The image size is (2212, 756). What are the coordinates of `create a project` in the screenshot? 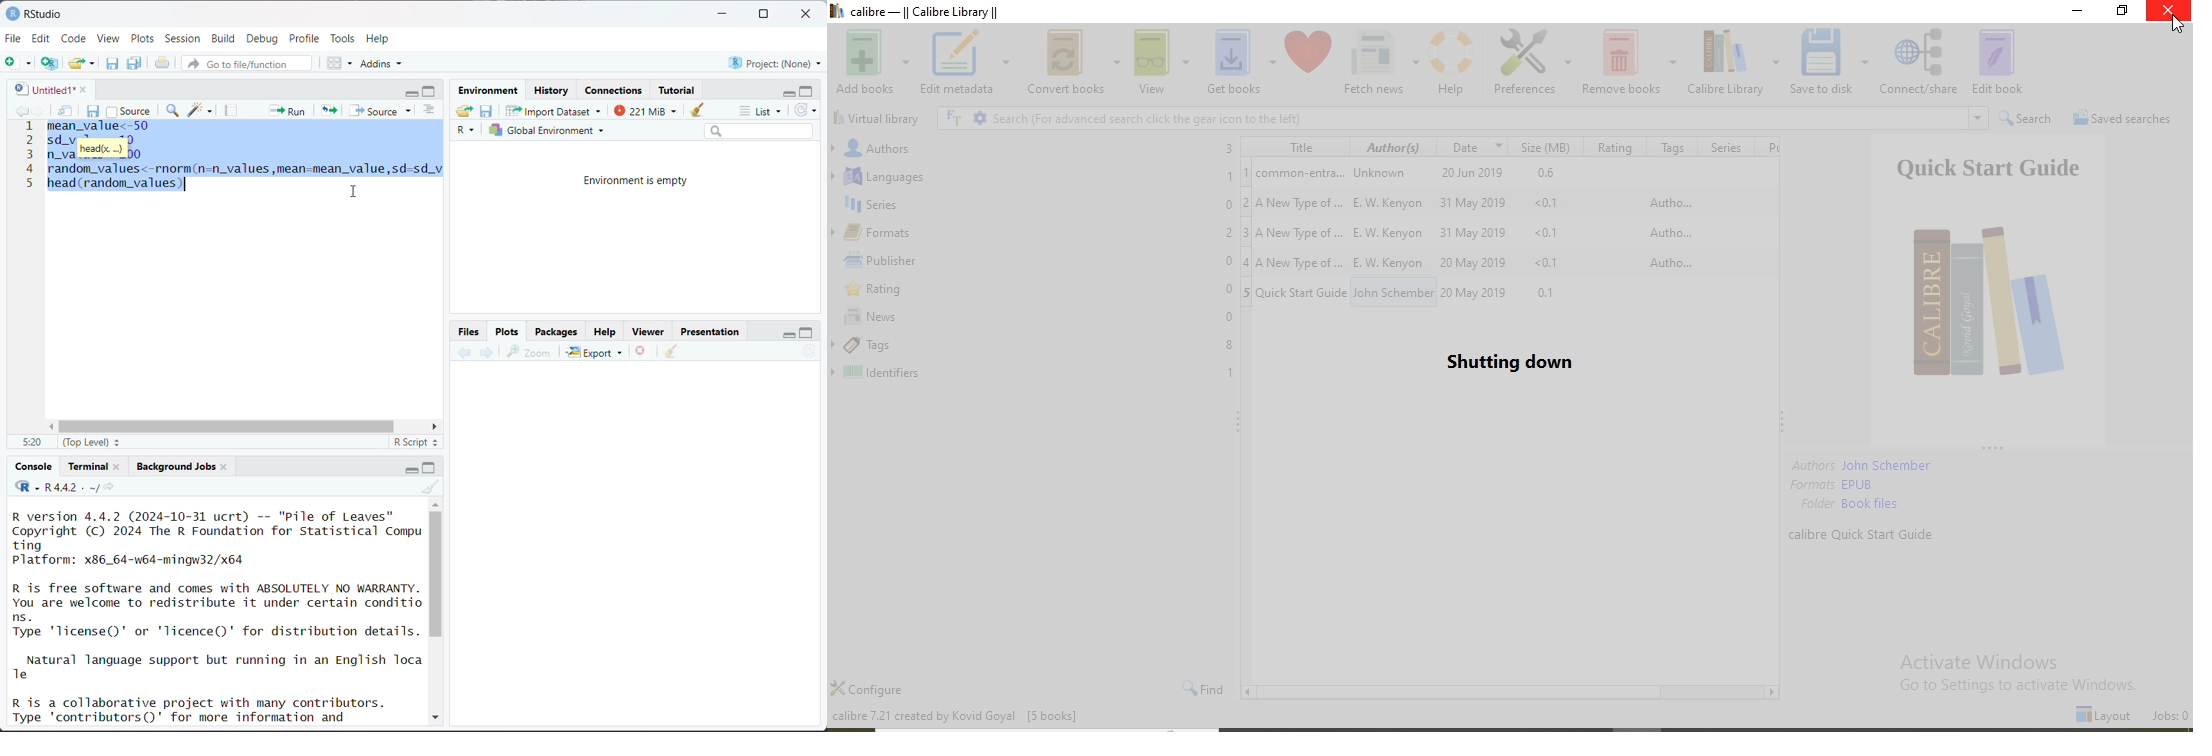 It's located at (49, 63).